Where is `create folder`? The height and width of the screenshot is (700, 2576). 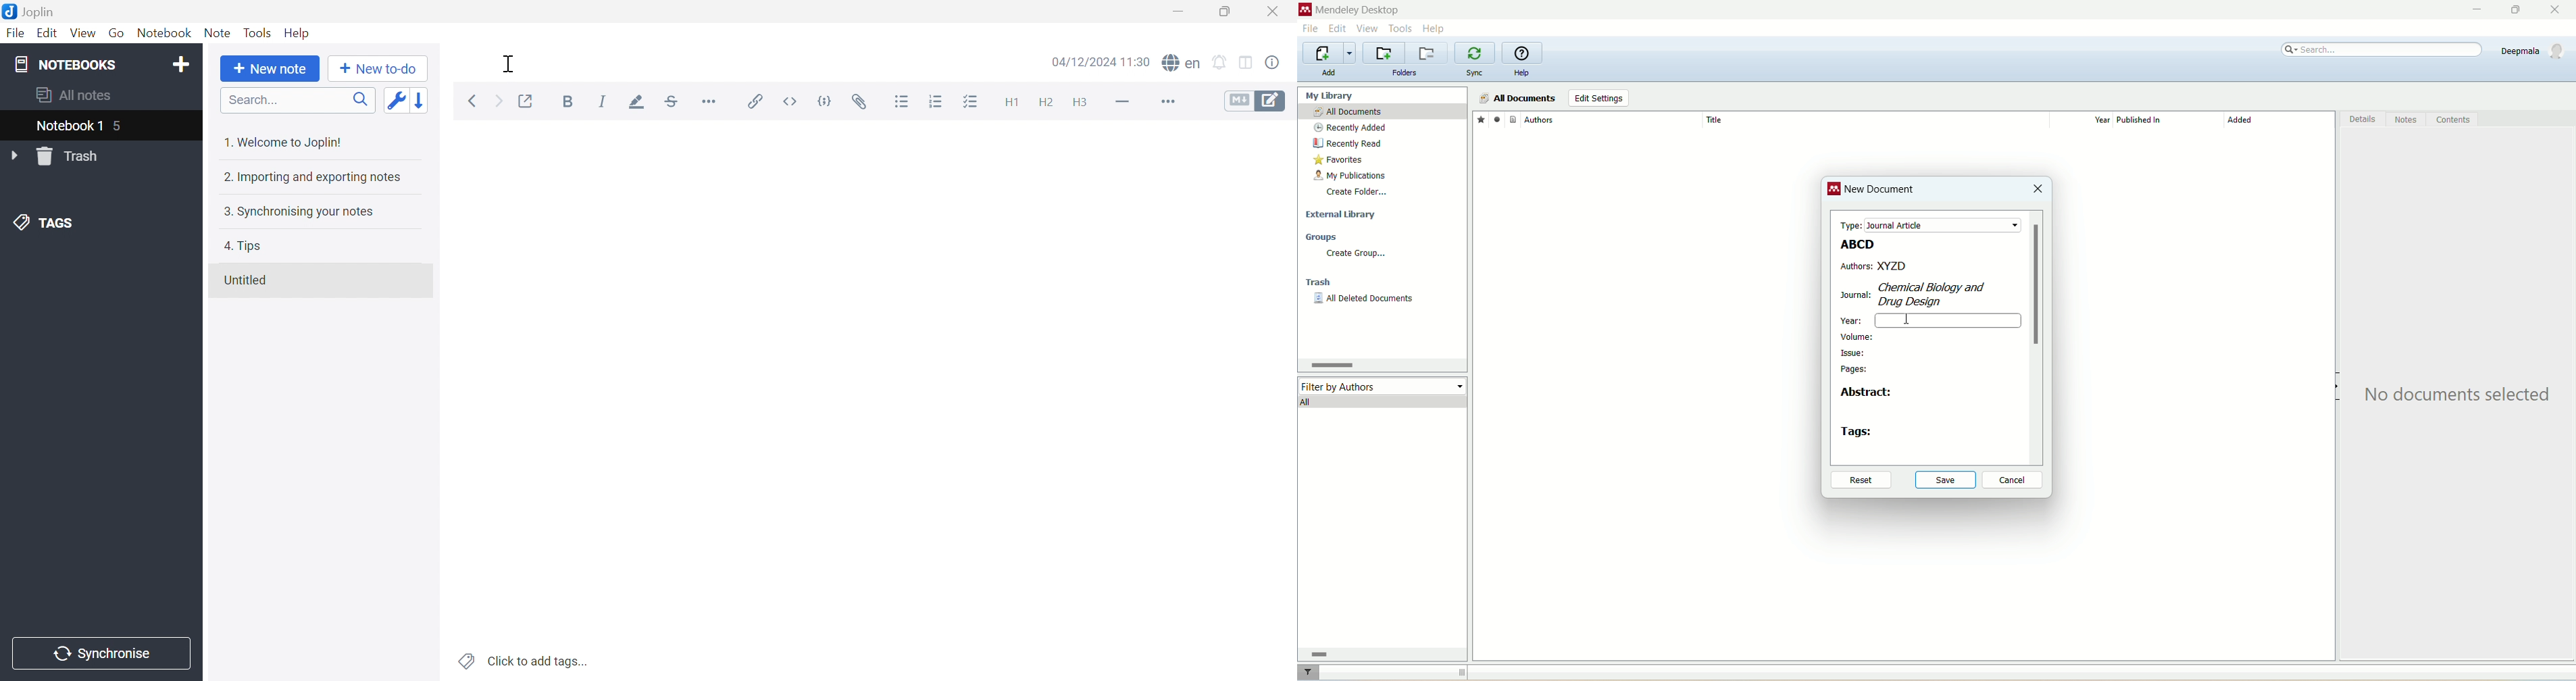 create folder is located at coordinates (1356, 191).